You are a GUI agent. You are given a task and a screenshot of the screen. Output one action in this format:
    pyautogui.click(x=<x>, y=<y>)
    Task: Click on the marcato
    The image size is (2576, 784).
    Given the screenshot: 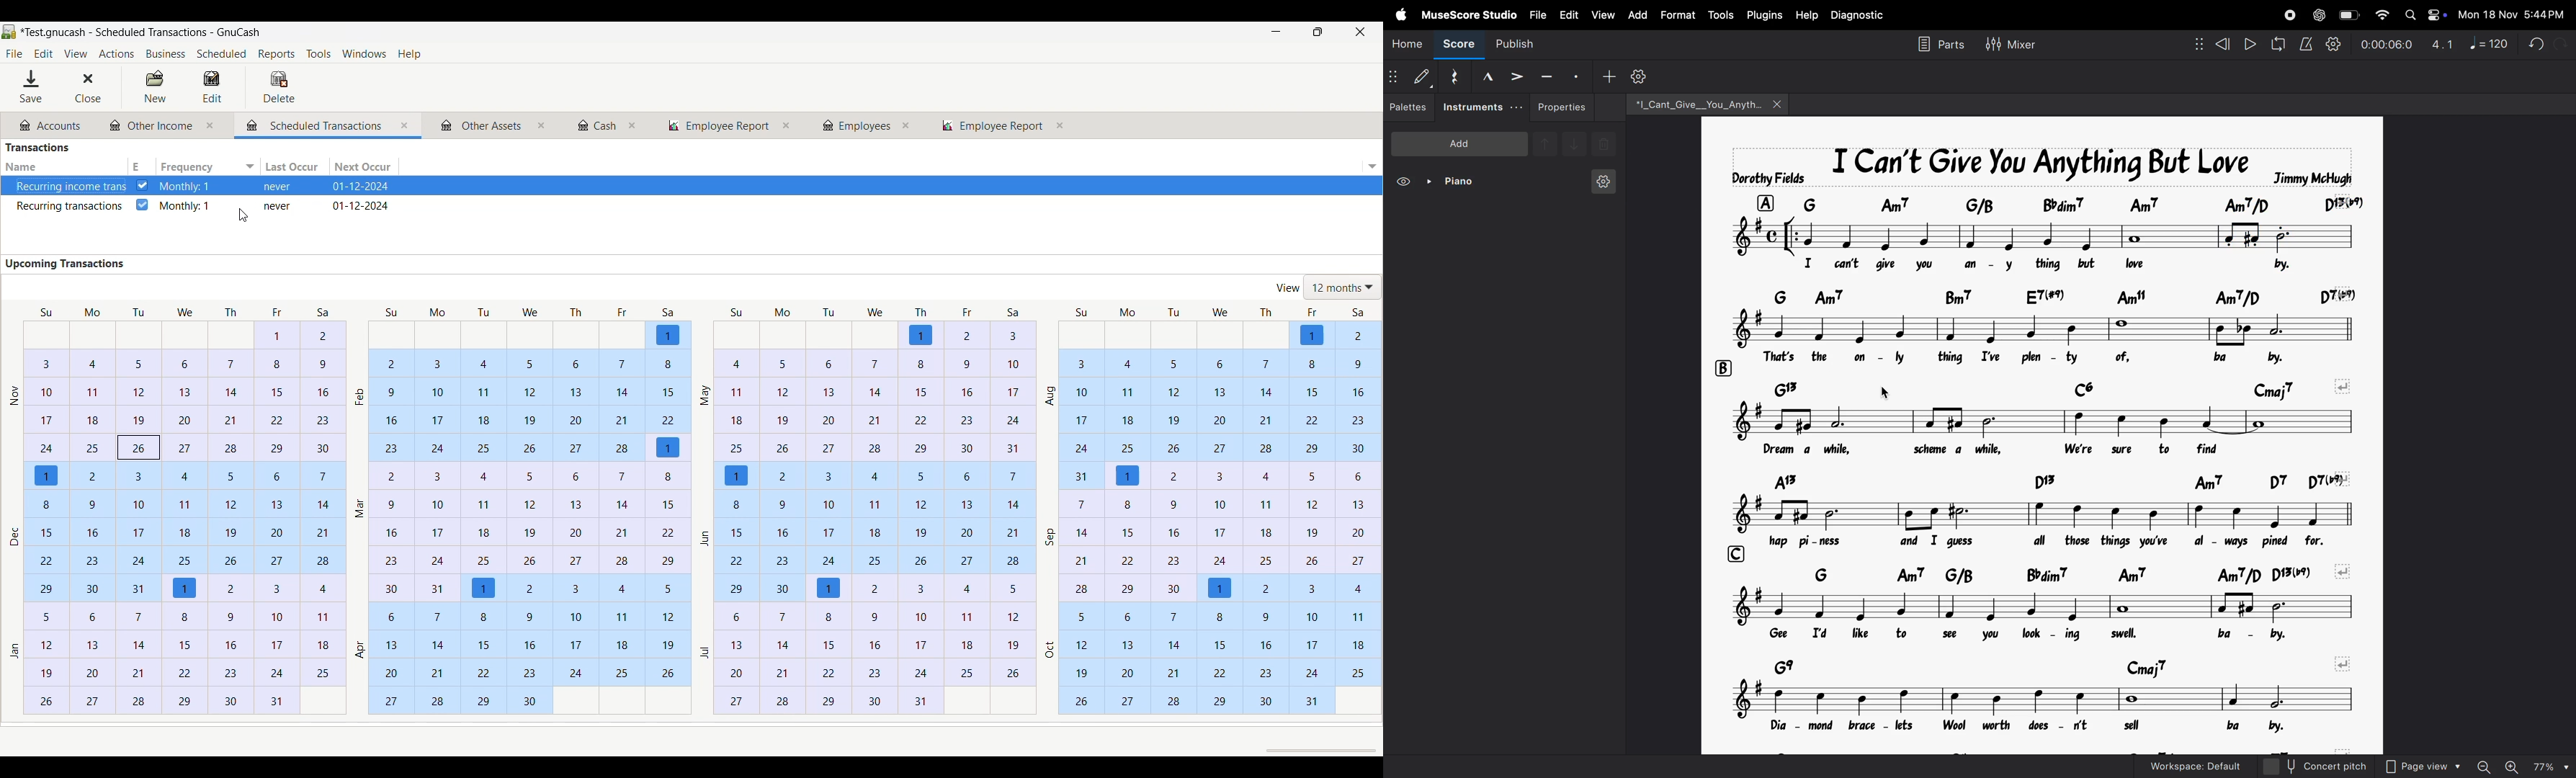 What is the action you would take?
    pyautogui.click(x=1490, y=76)
    